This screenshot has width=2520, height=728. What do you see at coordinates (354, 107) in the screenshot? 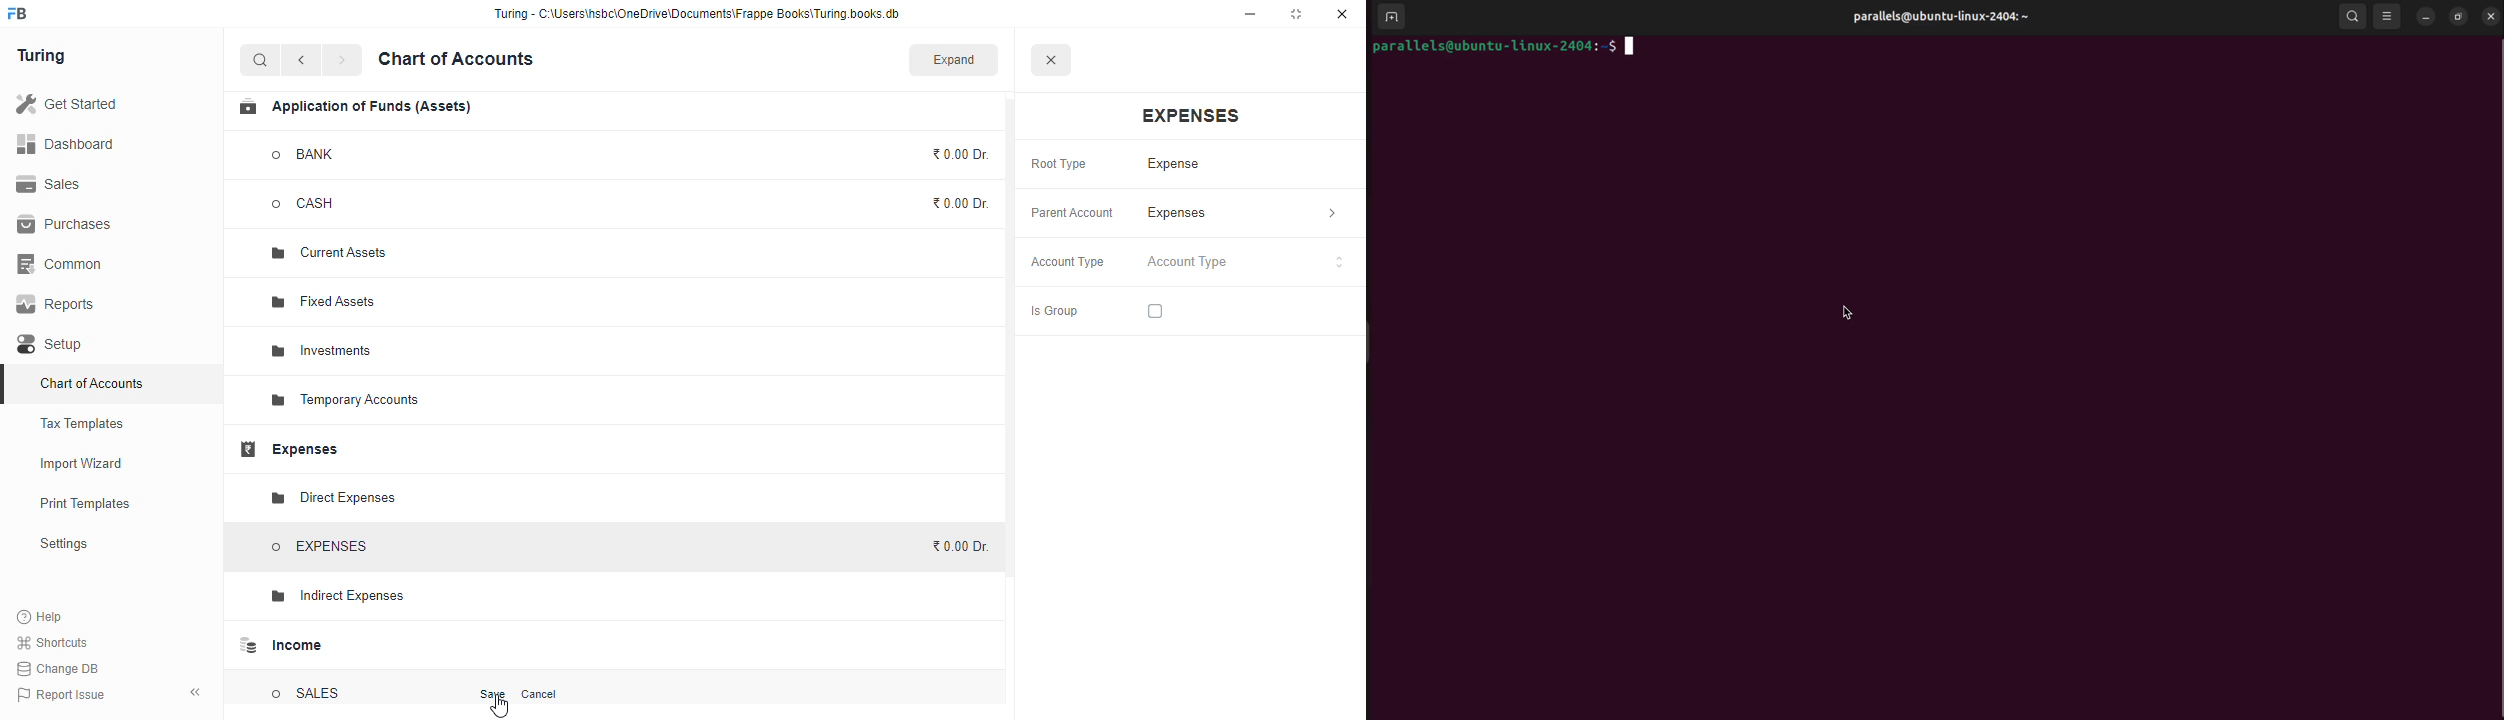
I see `application of funds (assets)` at bounding box center [354, 107].